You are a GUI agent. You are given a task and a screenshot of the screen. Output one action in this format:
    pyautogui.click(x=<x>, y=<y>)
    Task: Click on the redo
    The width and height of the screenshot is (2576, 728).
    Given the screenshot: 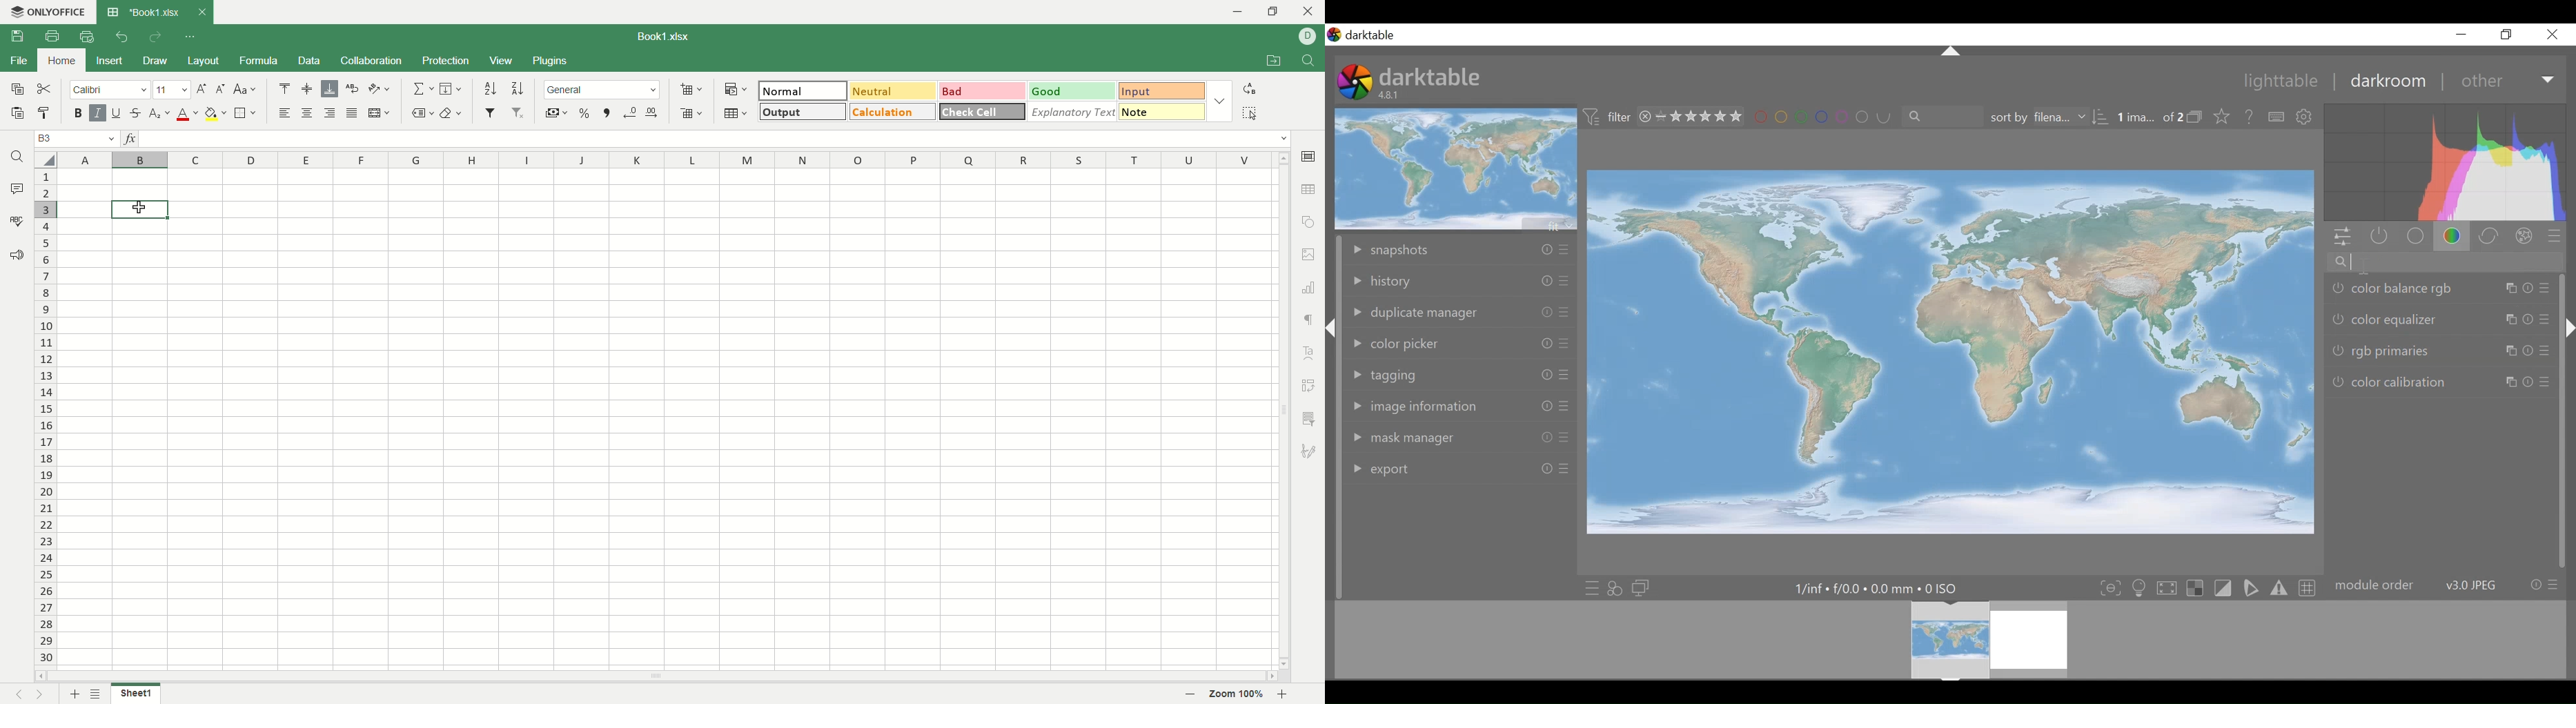 What is the action you would take?
    pyautogui.click(x=156, y=36)
    